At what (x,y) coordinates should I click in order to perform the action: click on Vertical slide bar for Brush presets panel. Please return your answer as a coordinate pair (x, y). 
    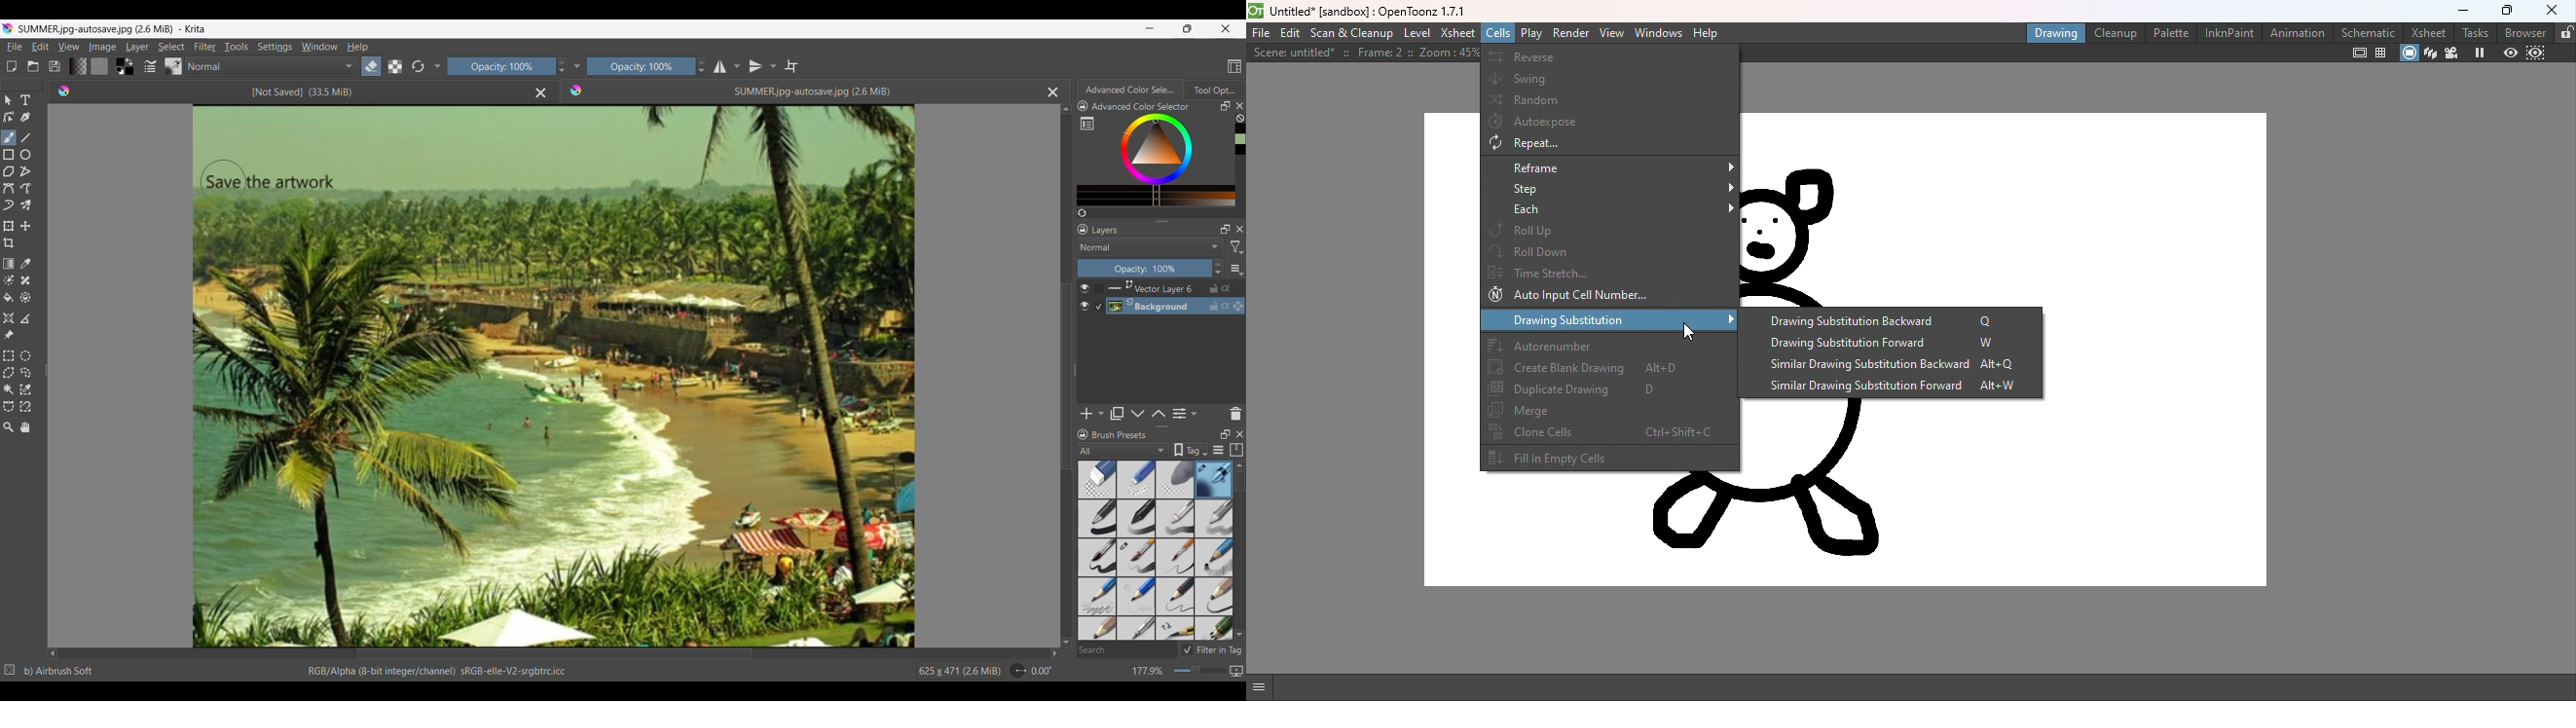
    Looking at the image, I should click on (1239, 551).